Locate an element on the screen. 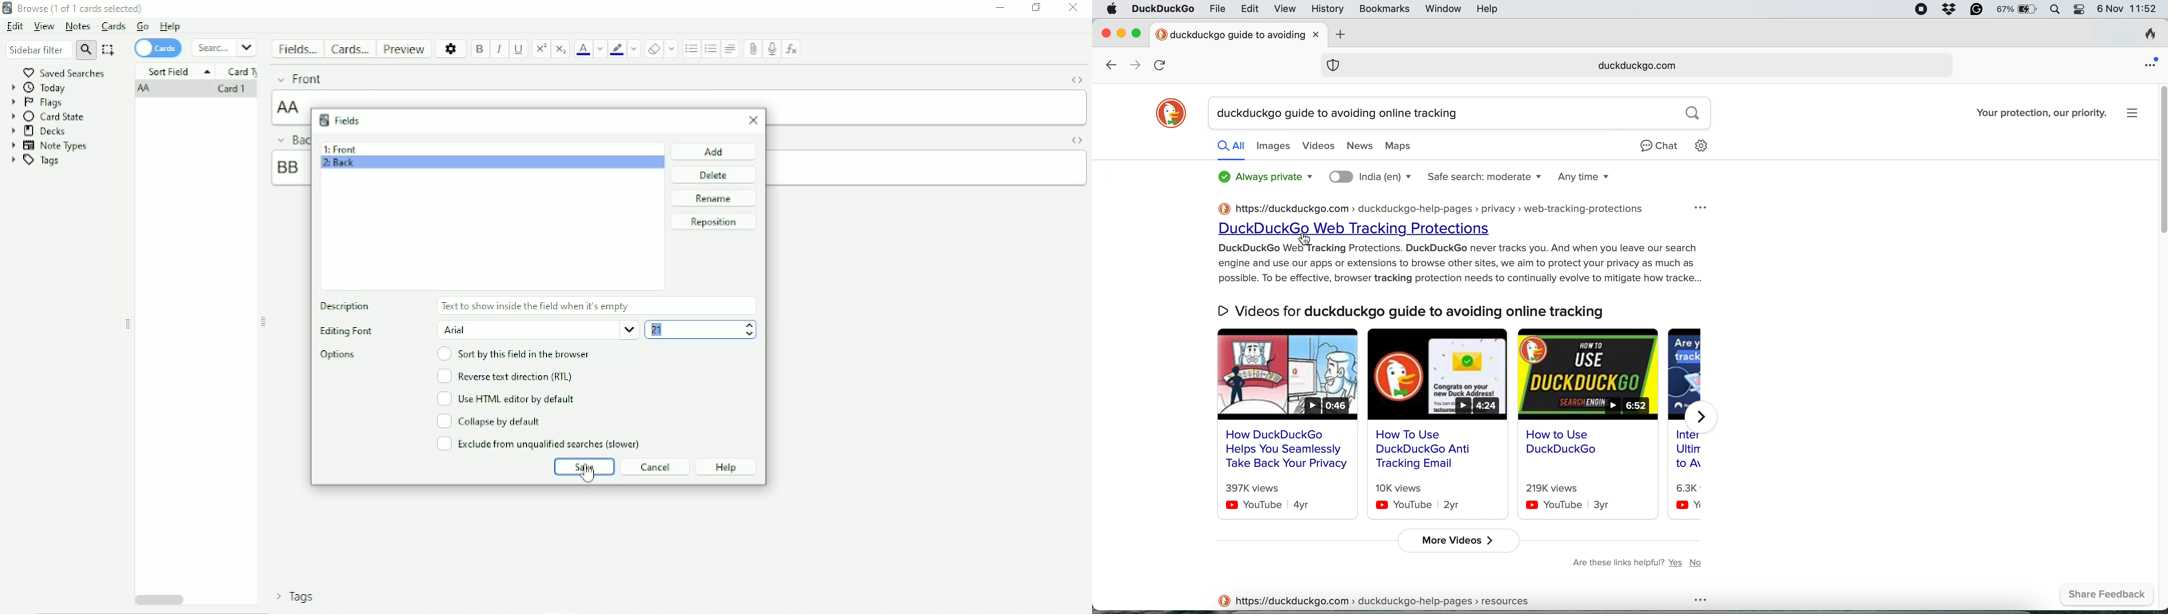 The width and height of the screenshot is (2184, 616). duckduckgo is located at coordinates (1164, 7).